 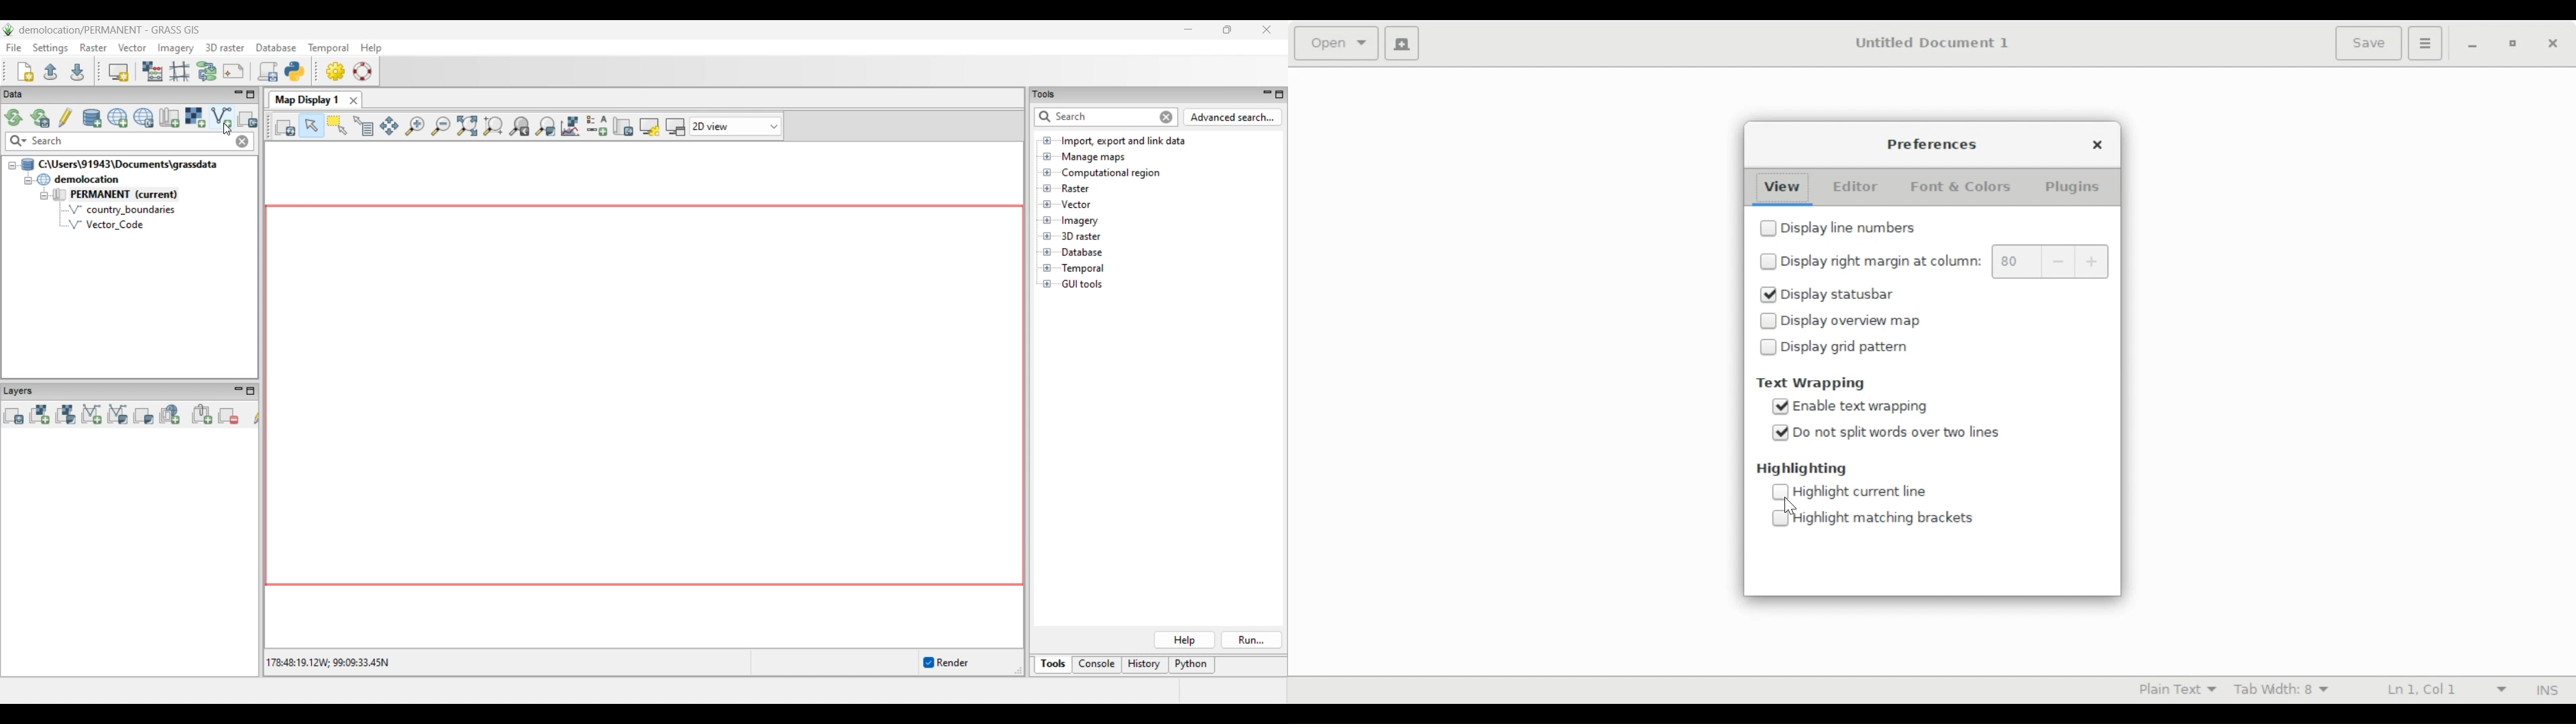 What do you see at coordinates (1802, 469) in the screenshot?
I see `Highlighting` at bounding box center [1802, 469].